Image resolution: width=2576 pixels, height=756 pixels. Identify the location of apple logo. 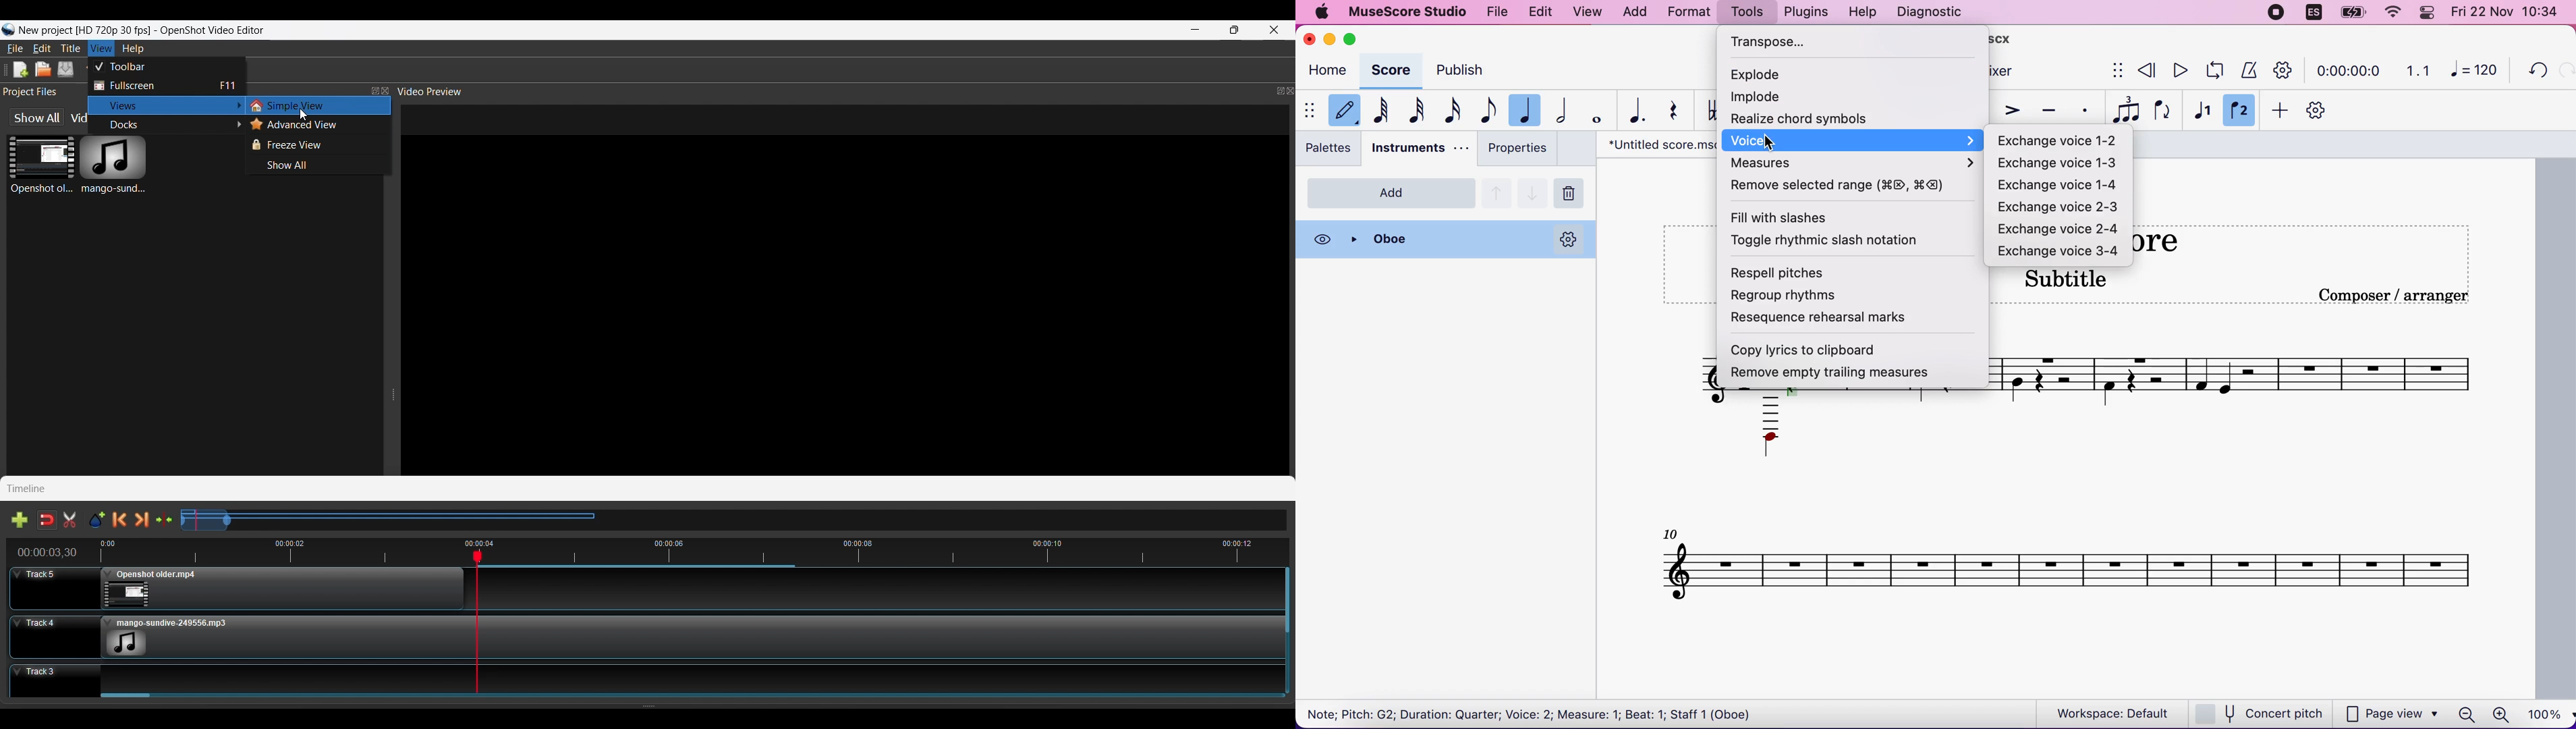
(1326, 14).